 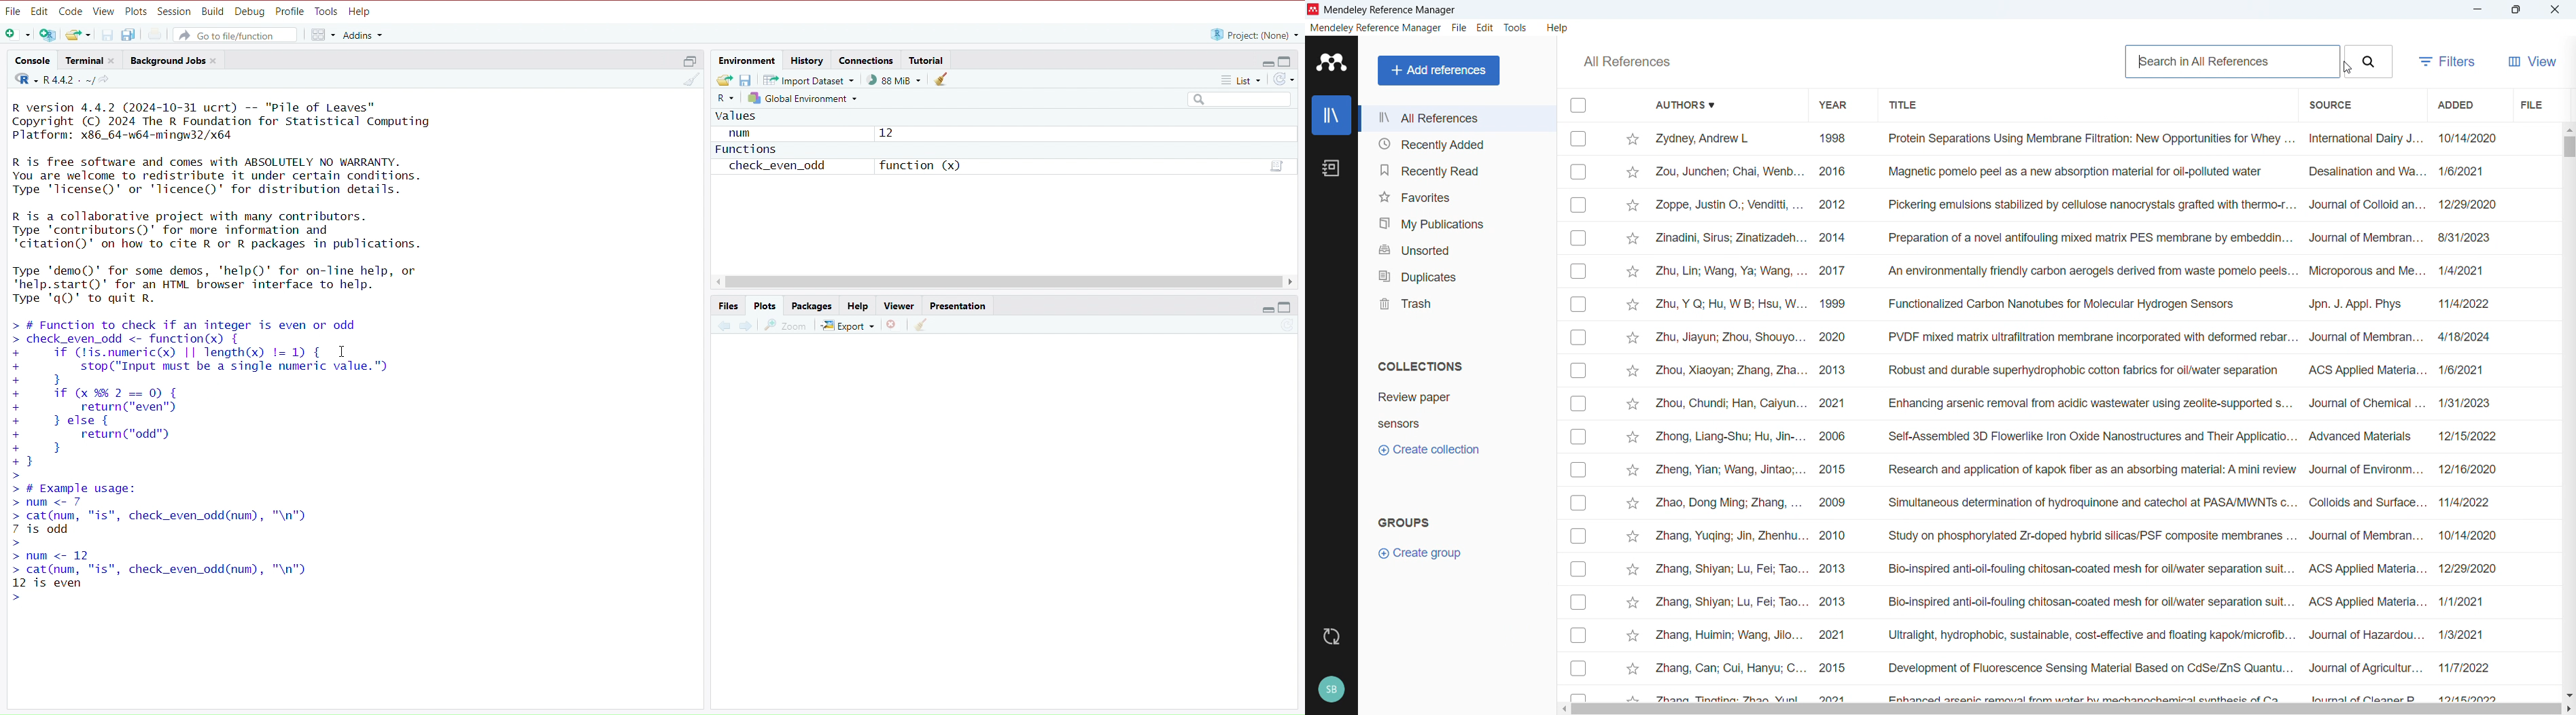 I want to click on Short by date added , so click(x=2454, y=104).